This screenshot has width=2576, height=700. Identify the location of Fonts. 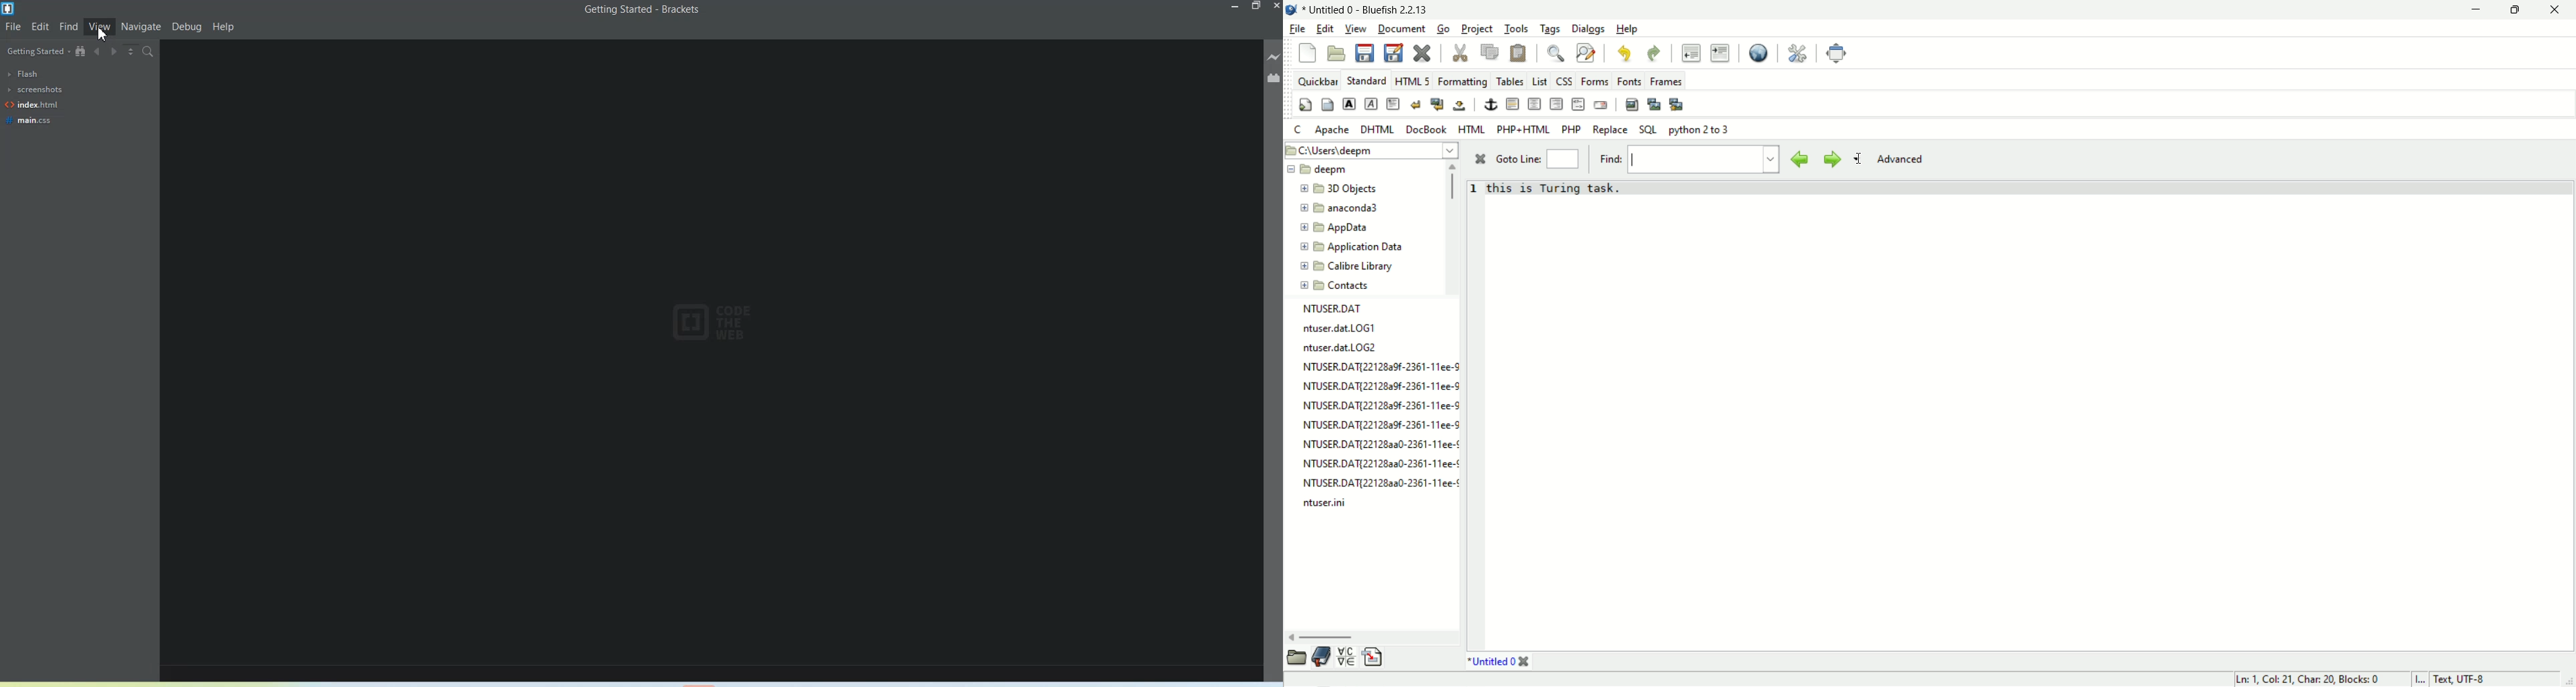
(1631, 82).